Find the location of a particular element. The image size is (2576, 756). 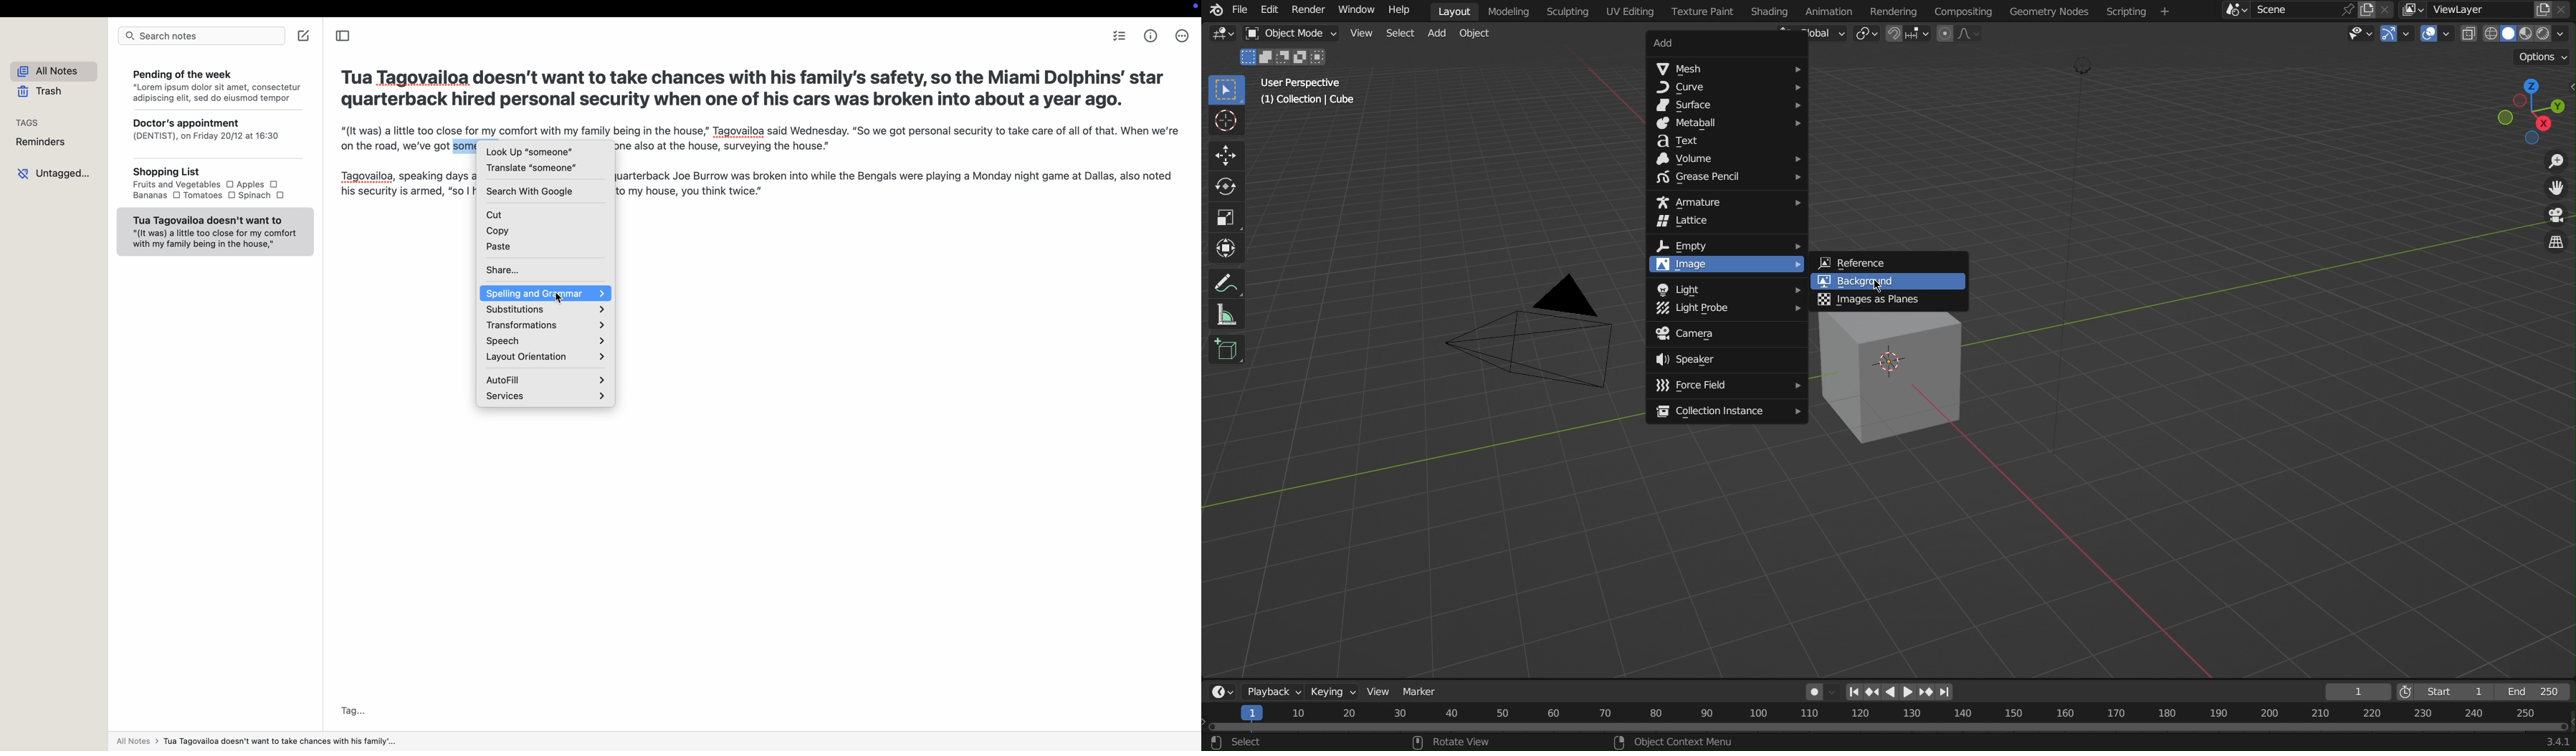

Reference is located at coordinates (1889, 262).